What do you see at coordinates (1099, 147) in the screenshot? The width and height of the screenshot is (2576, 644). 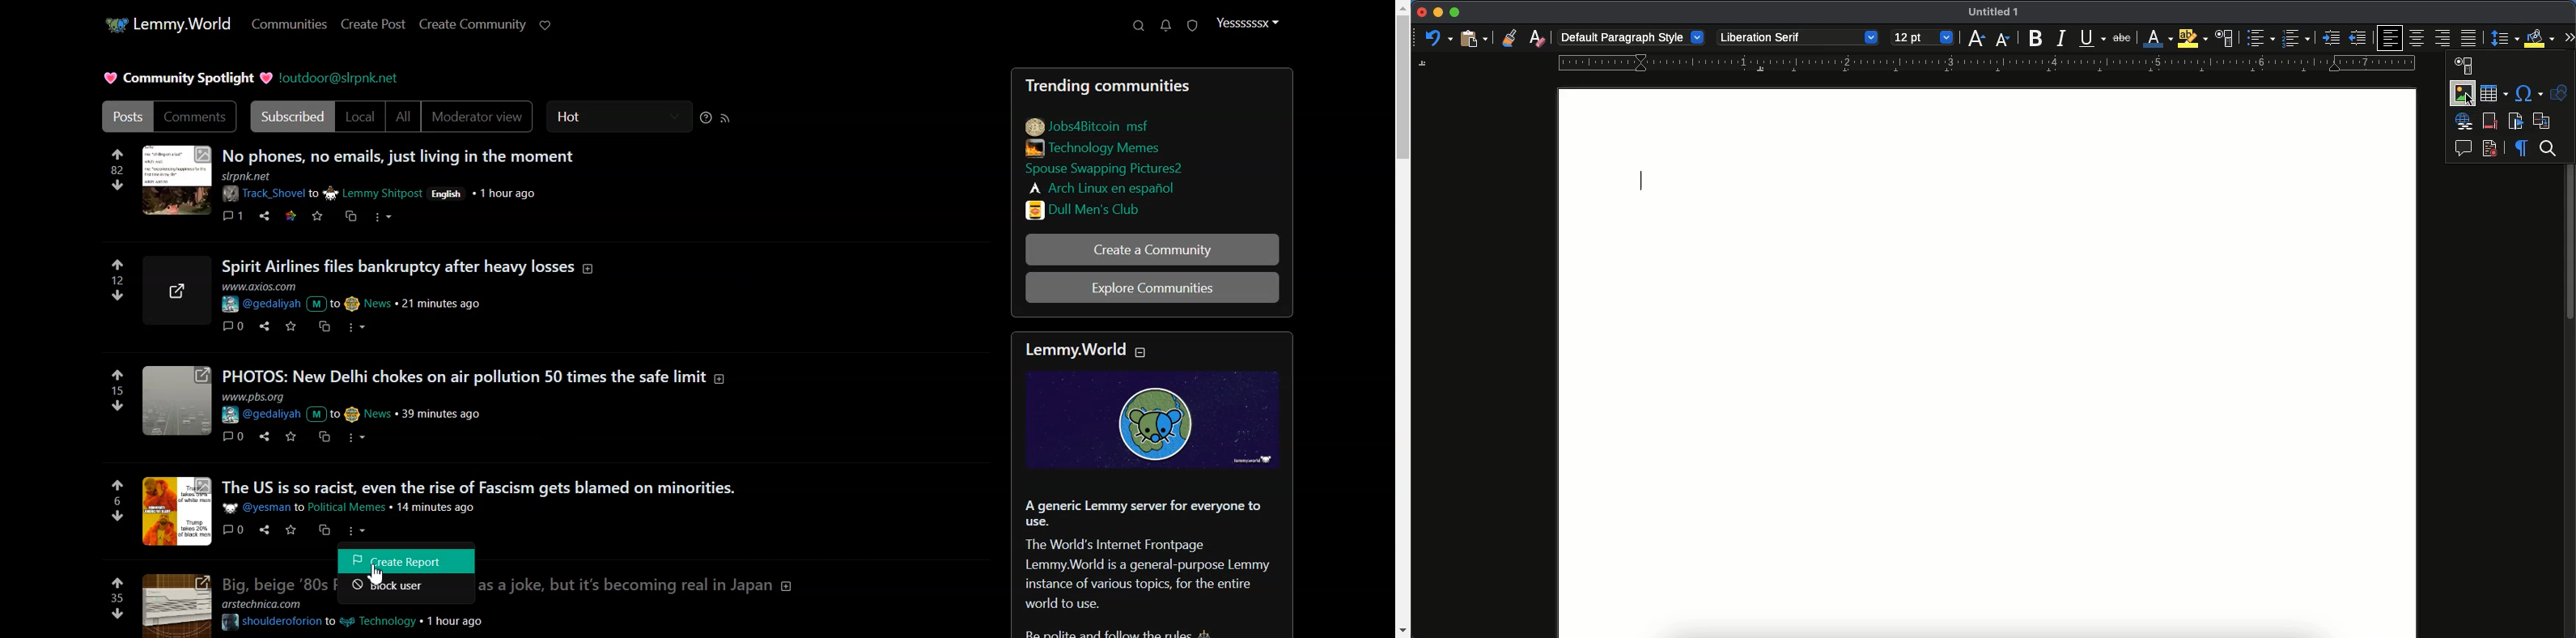 I see `link` at bounding box center [1099, 147].